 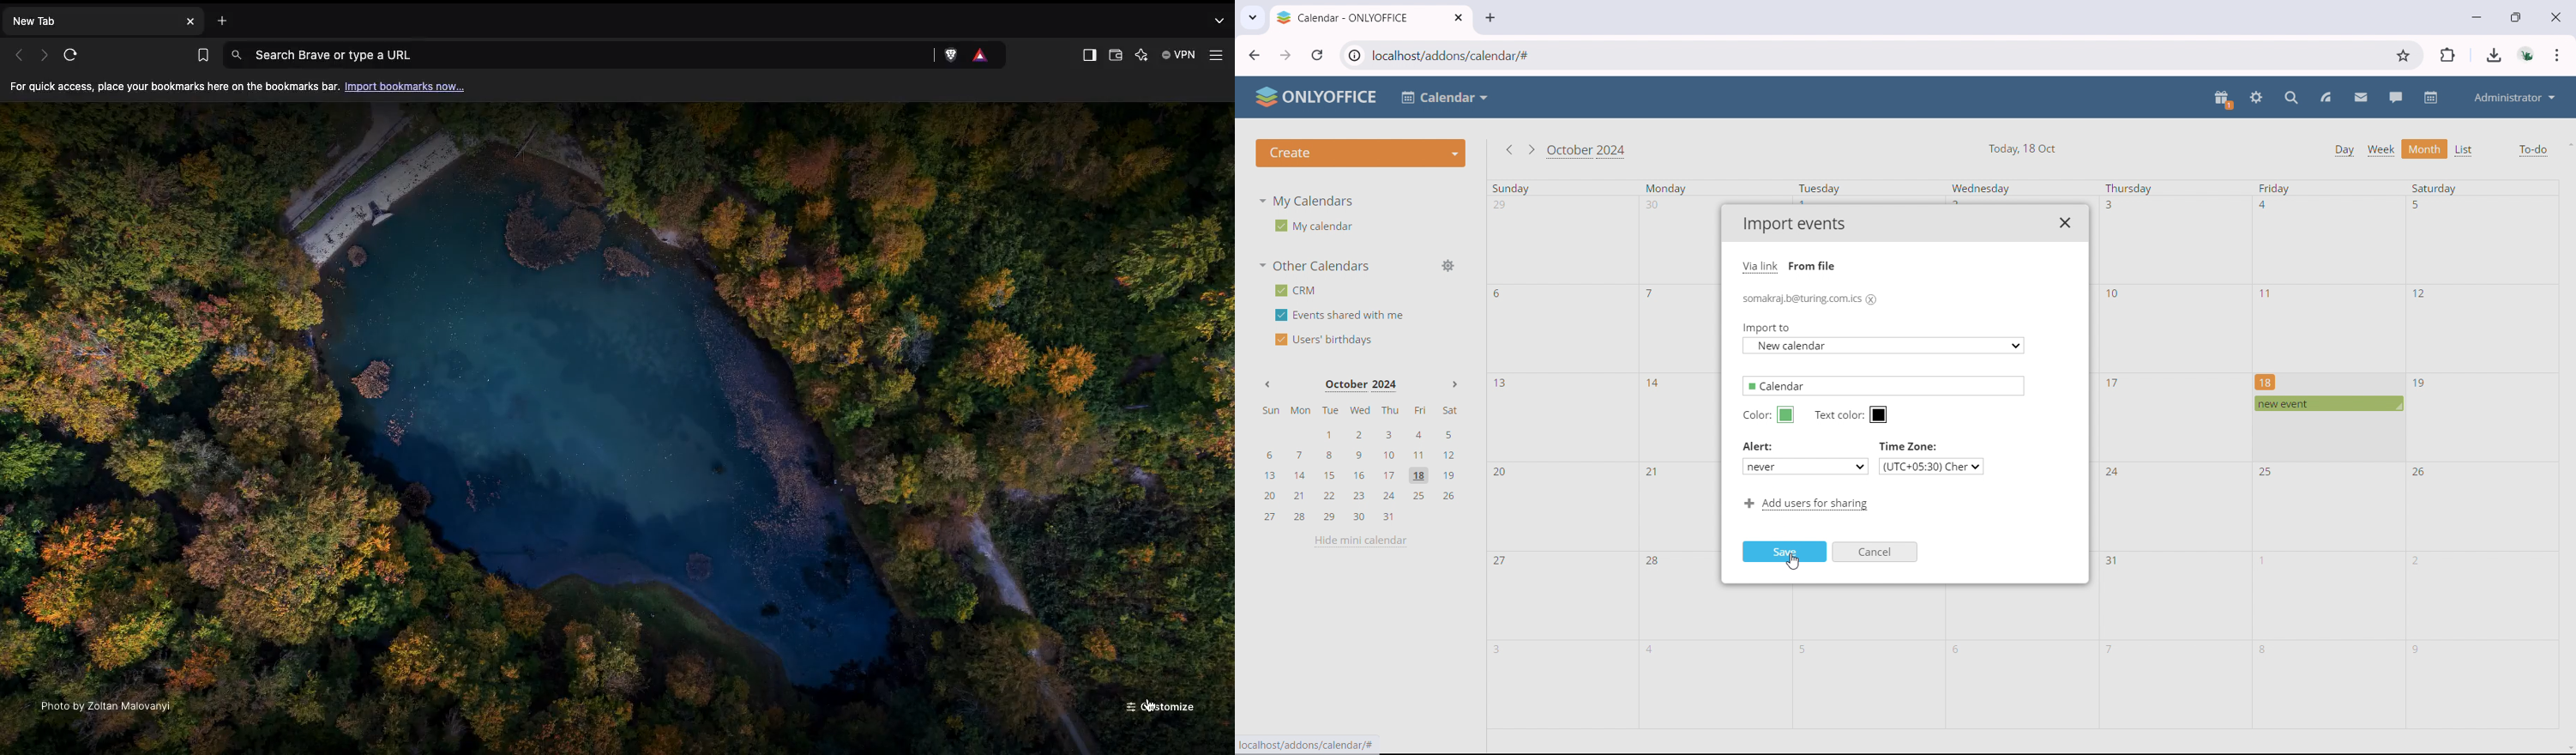 I want to click on maximize, so click(x=2516, y=15).